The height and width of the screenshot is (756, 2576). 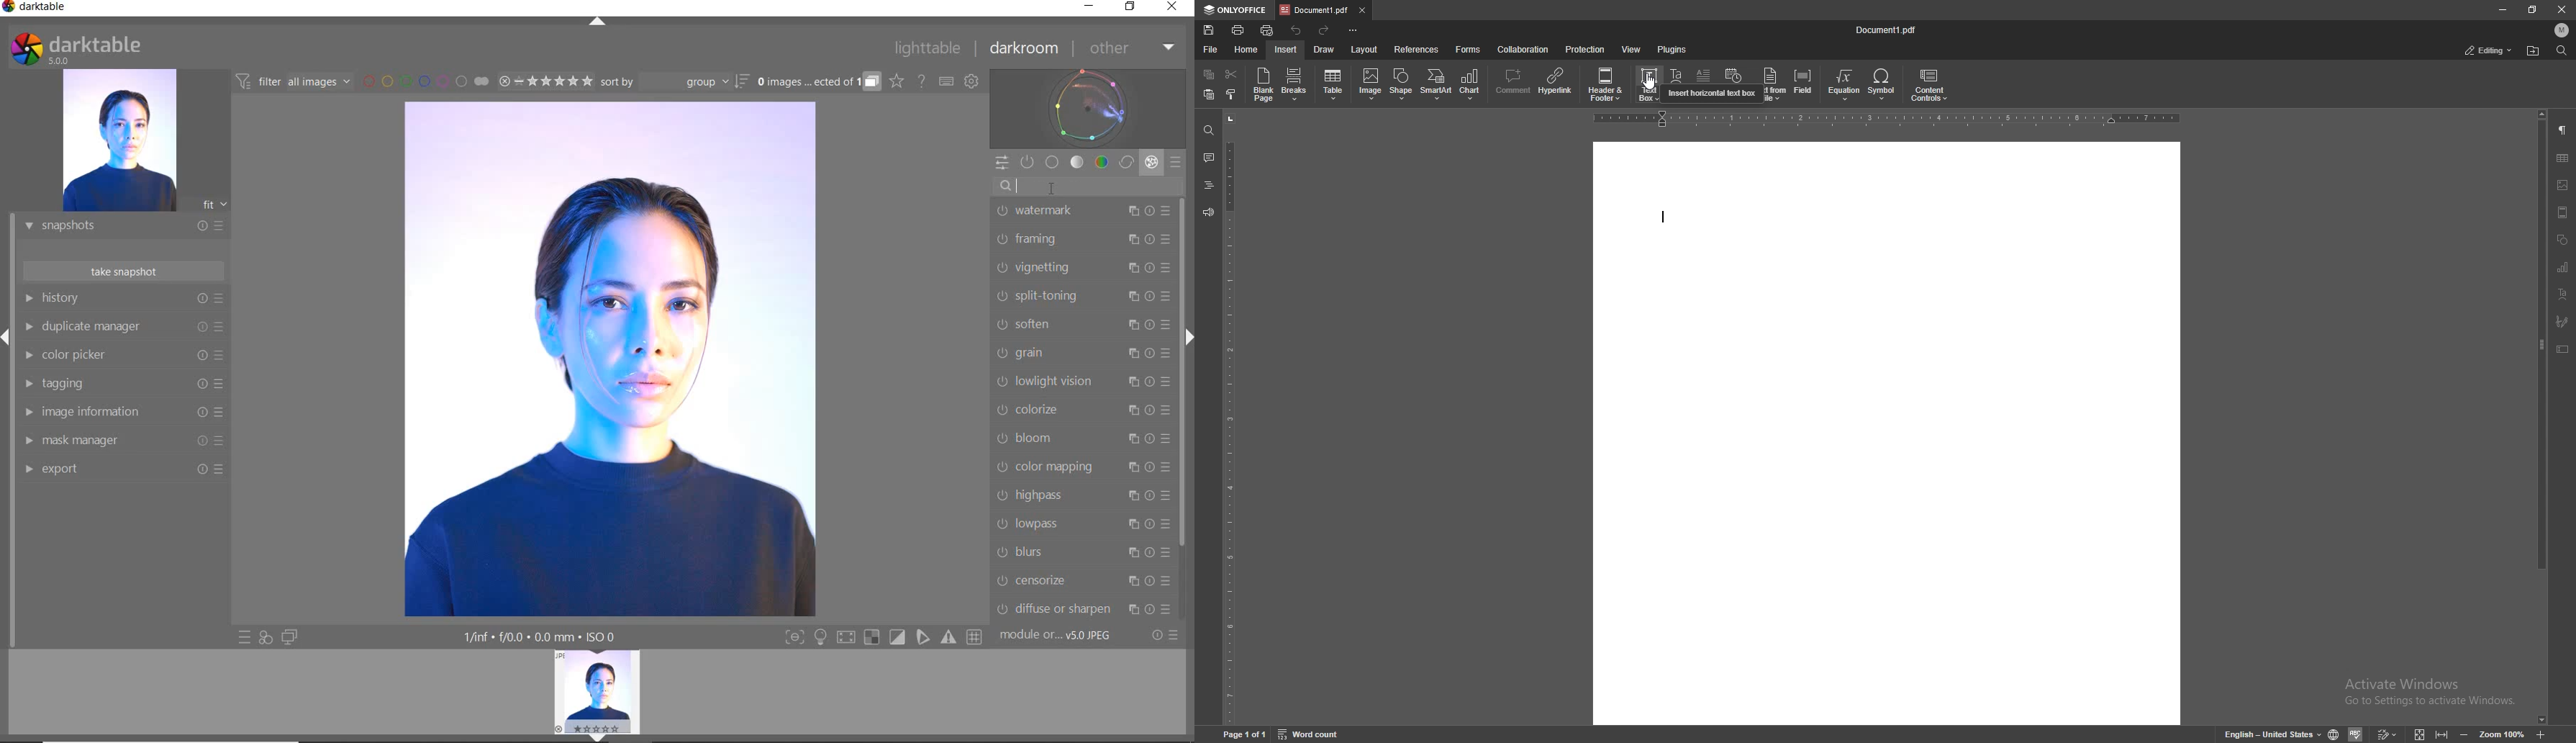 What do you see at coordinates (1152, 162) in the screenshot?
I see `EFFECT` at bounding box center [1152, 162].